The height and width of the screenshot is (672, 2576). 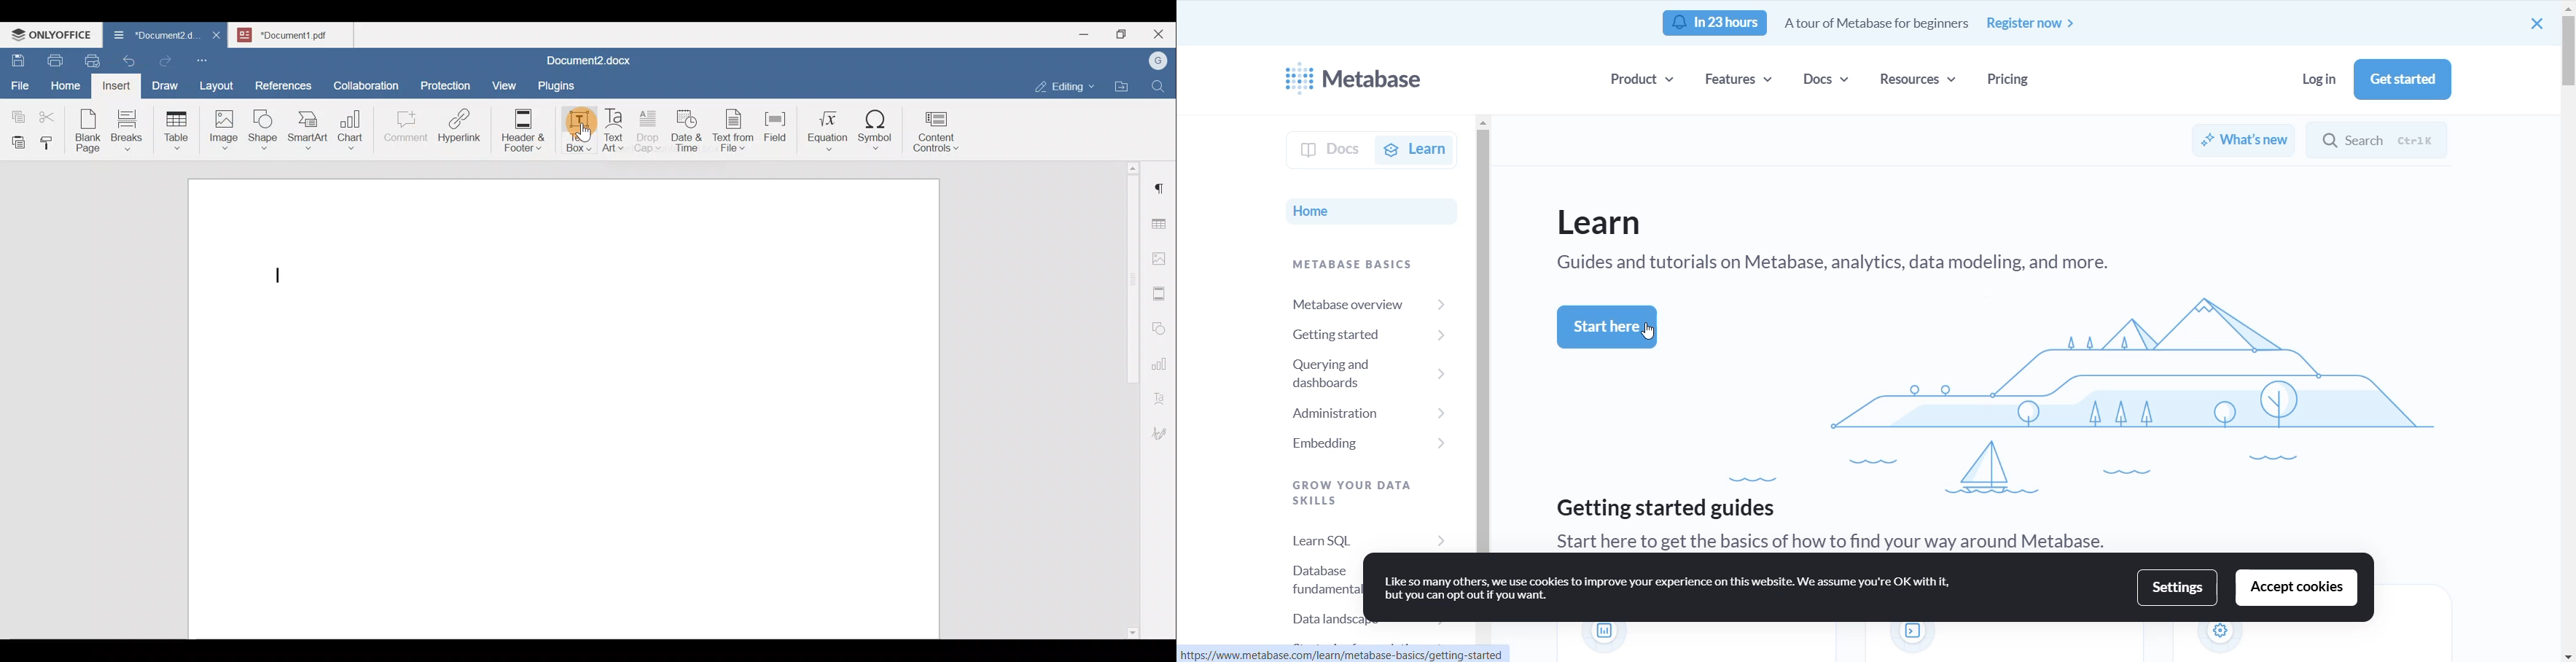 I want to click on File, so click(x=21, y=82).